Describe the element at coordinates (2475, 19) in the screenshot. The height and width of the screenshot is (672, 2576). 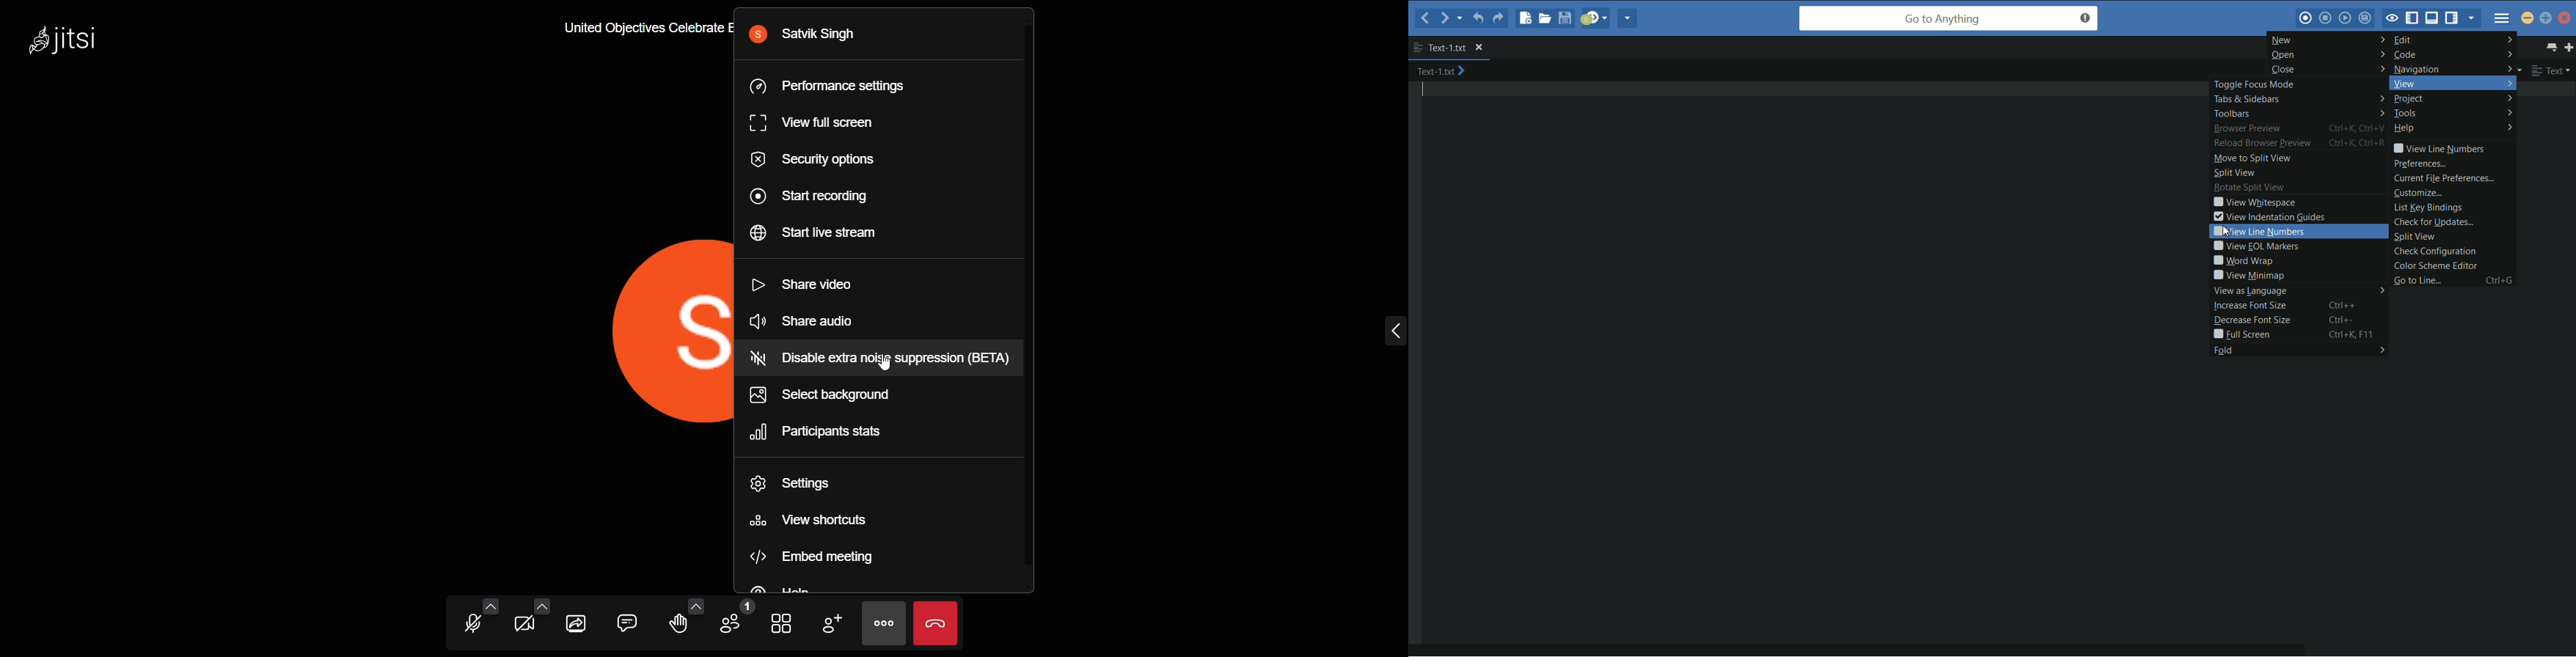
I see `show specific sidebar/tab` at that location.